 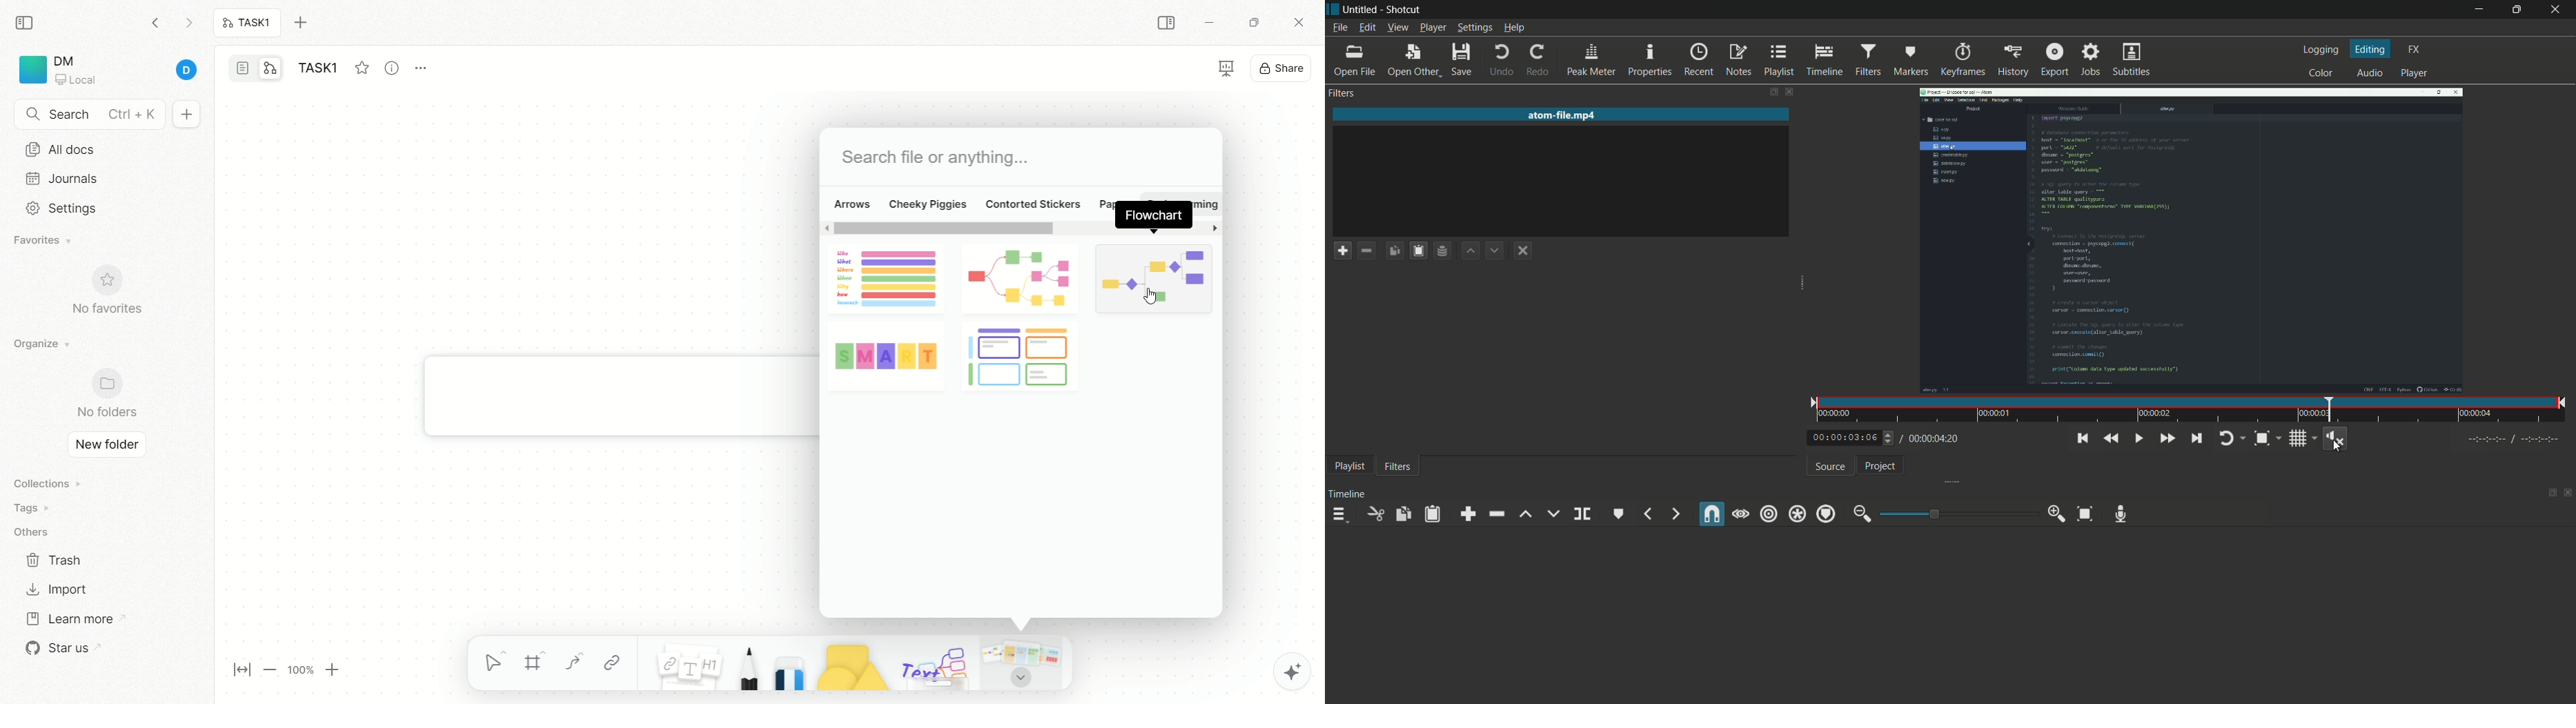 What do you see at coordinates (1333, 8) in the screenshot?
I see `app icon` at bounding box center [1333, 8].